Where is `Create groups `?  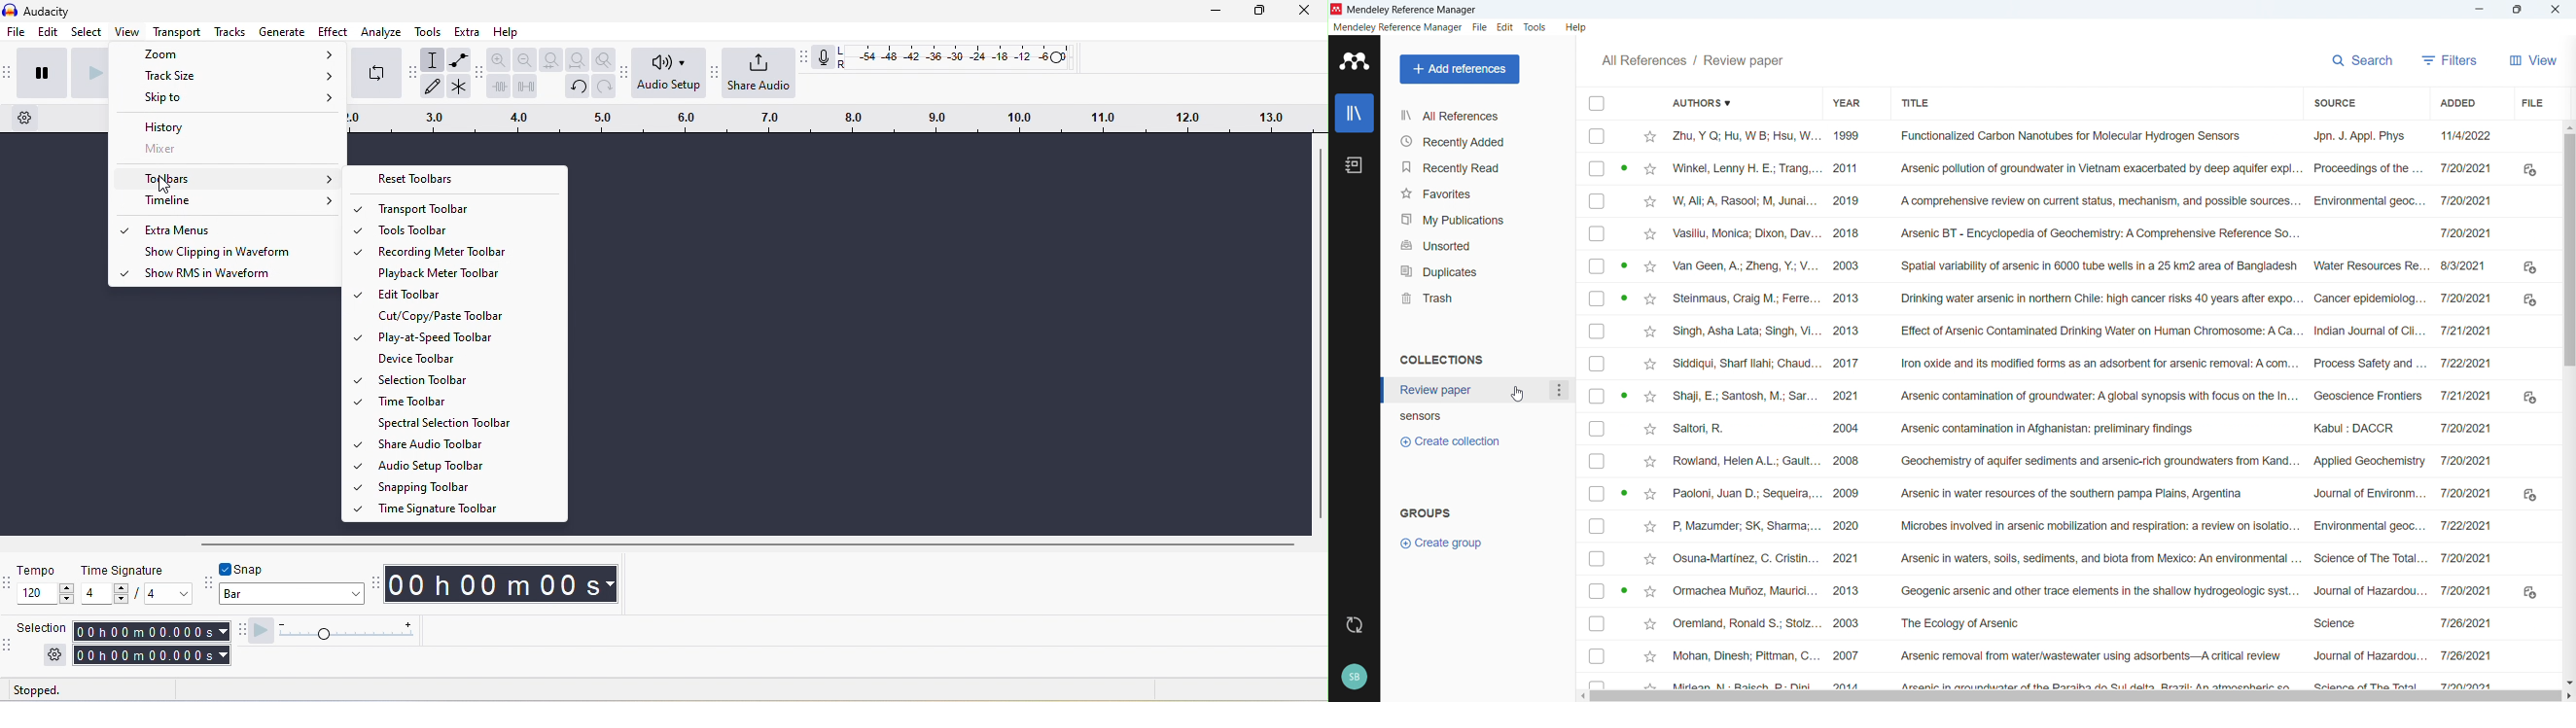
Create groups  is located at coordinates (1447, 543).